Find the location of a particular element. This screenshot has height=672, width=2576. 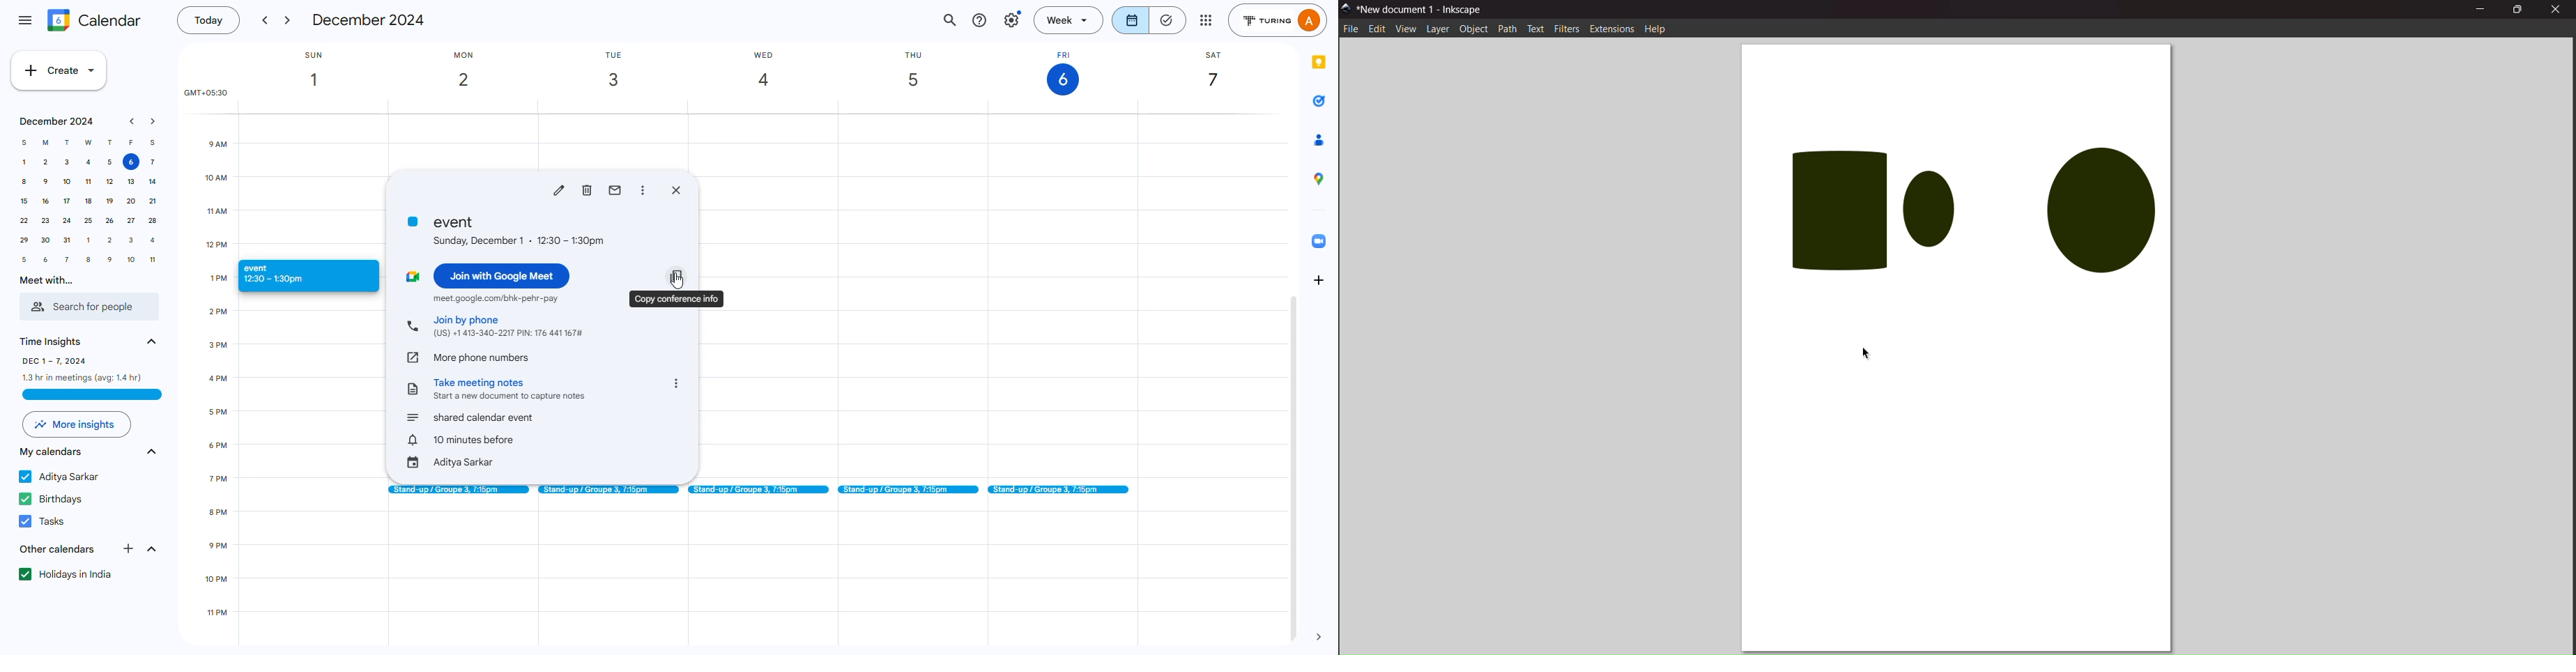

objects is located at coordinates (1969, 204).